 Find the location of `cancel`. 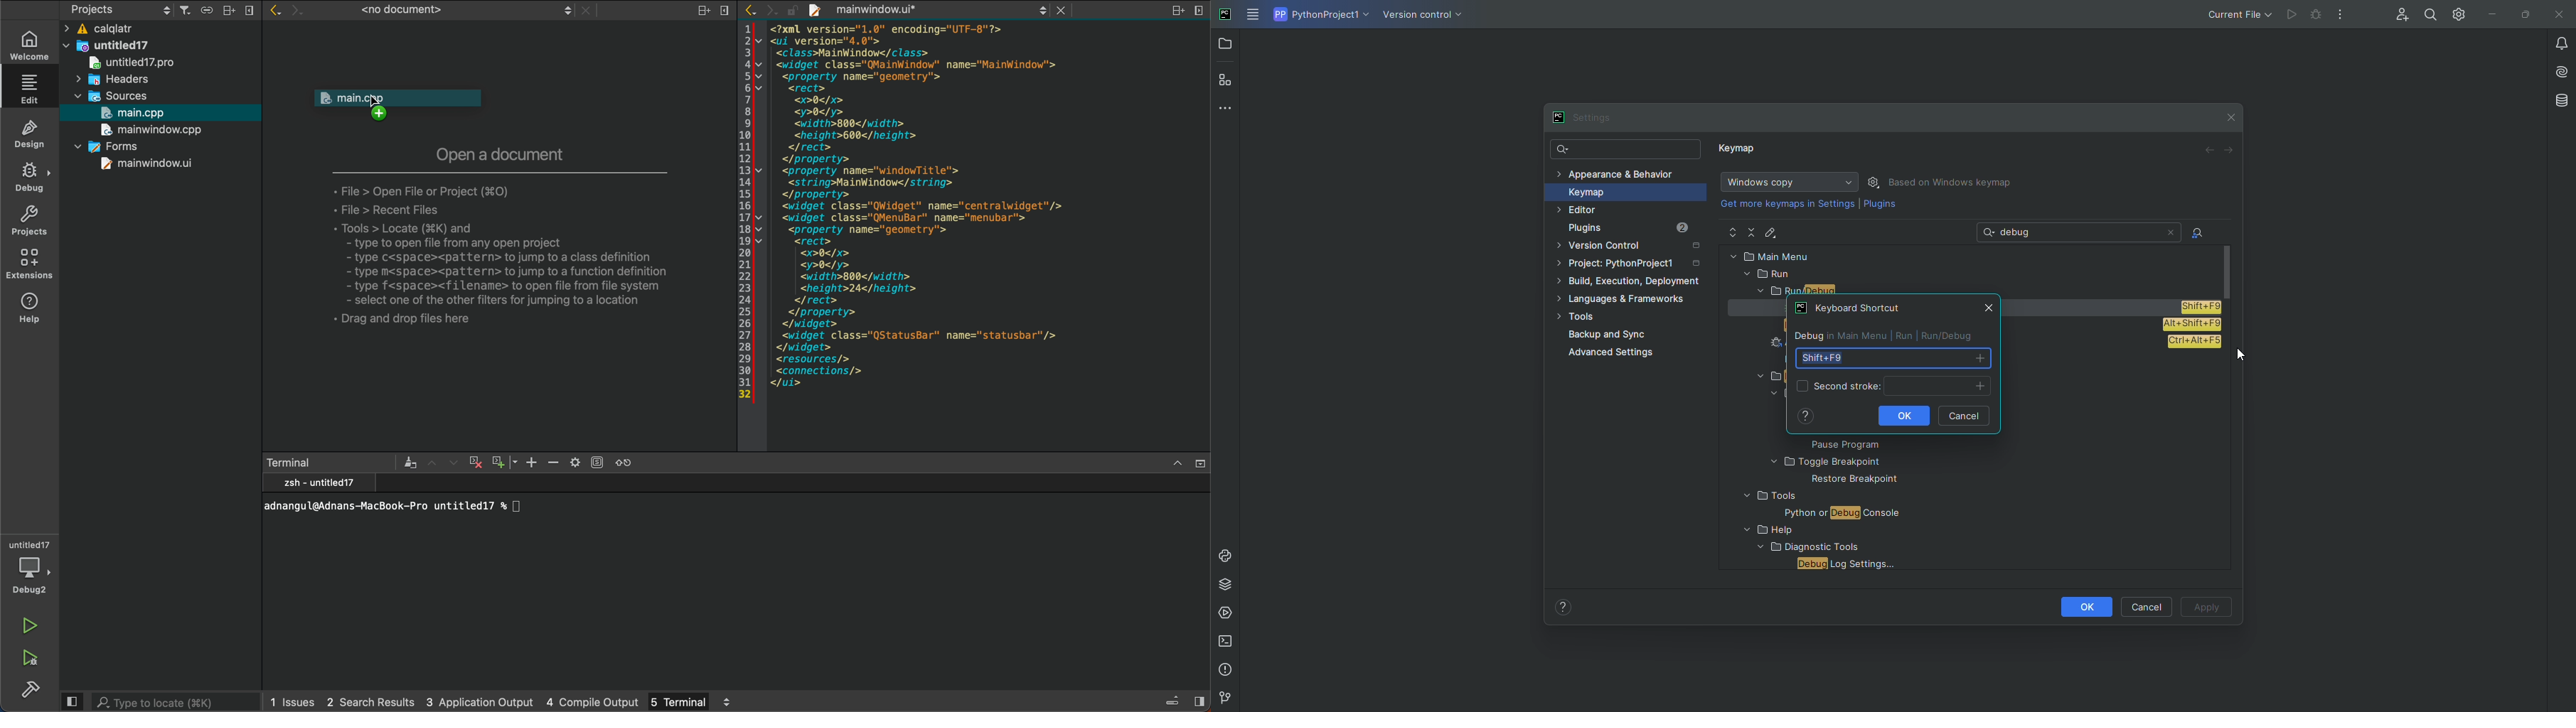

cancel is located at coordinates (1965, 416).